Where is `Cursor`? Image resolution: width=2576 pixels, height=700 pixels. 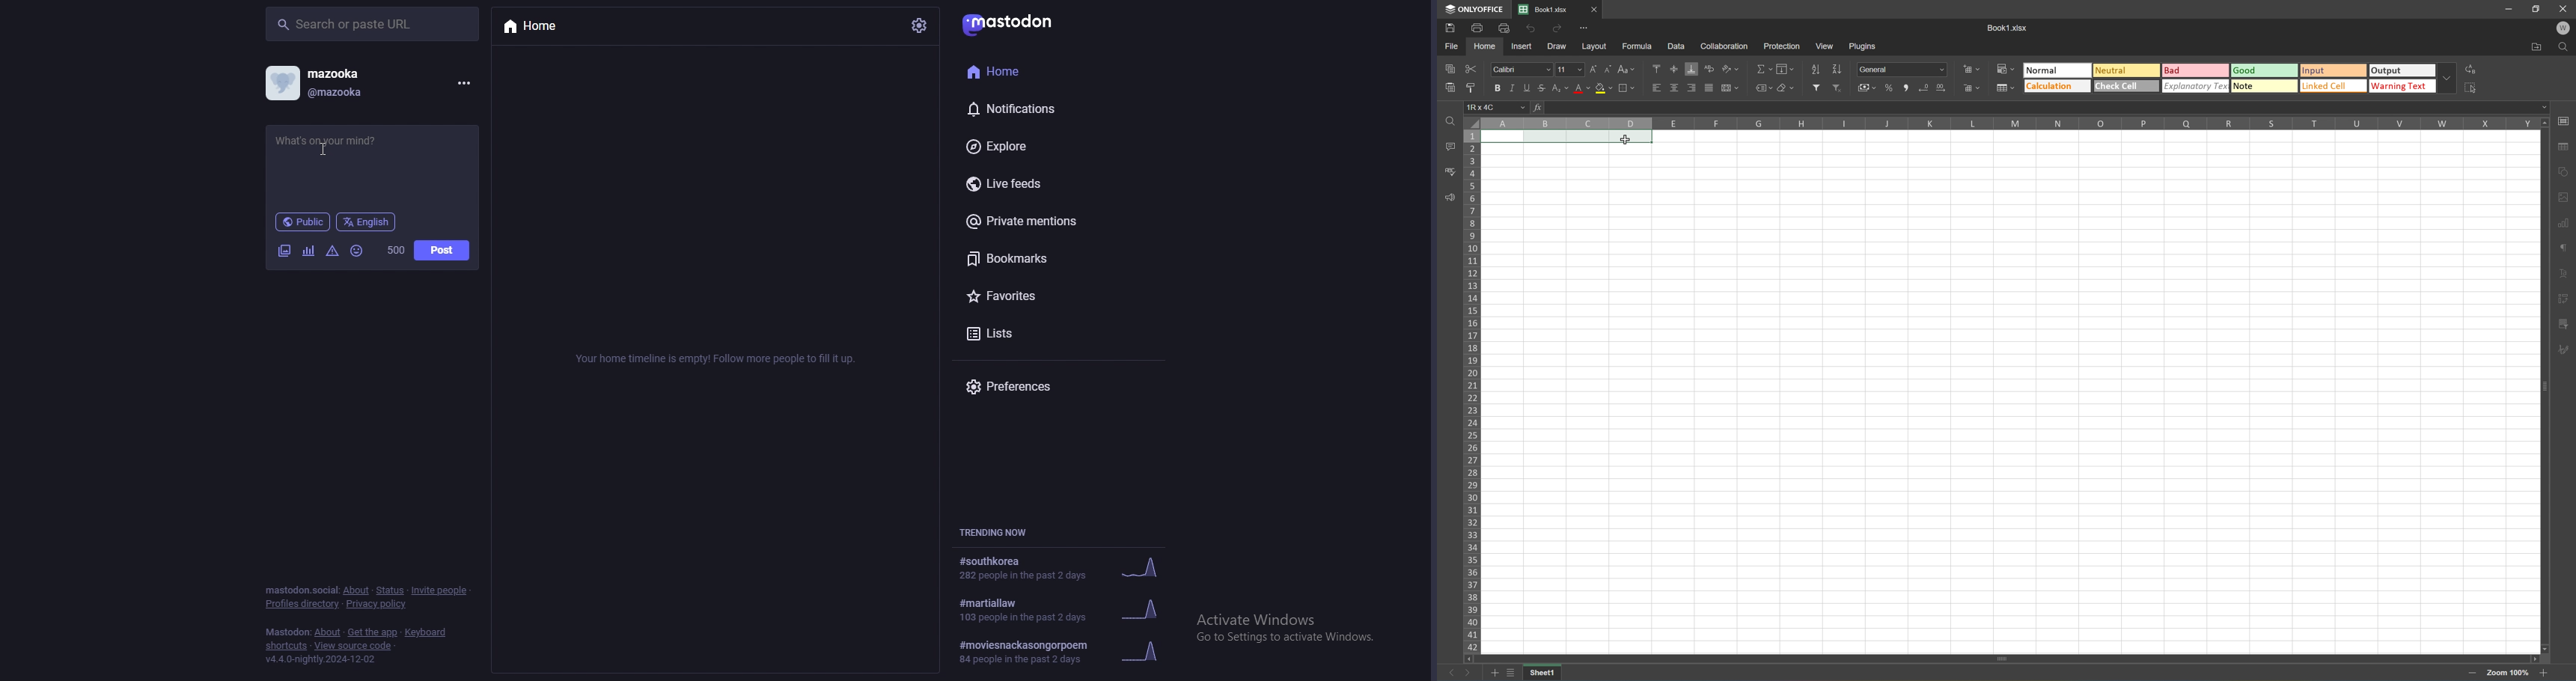 Cursor is located at coordinates (1625, 140).